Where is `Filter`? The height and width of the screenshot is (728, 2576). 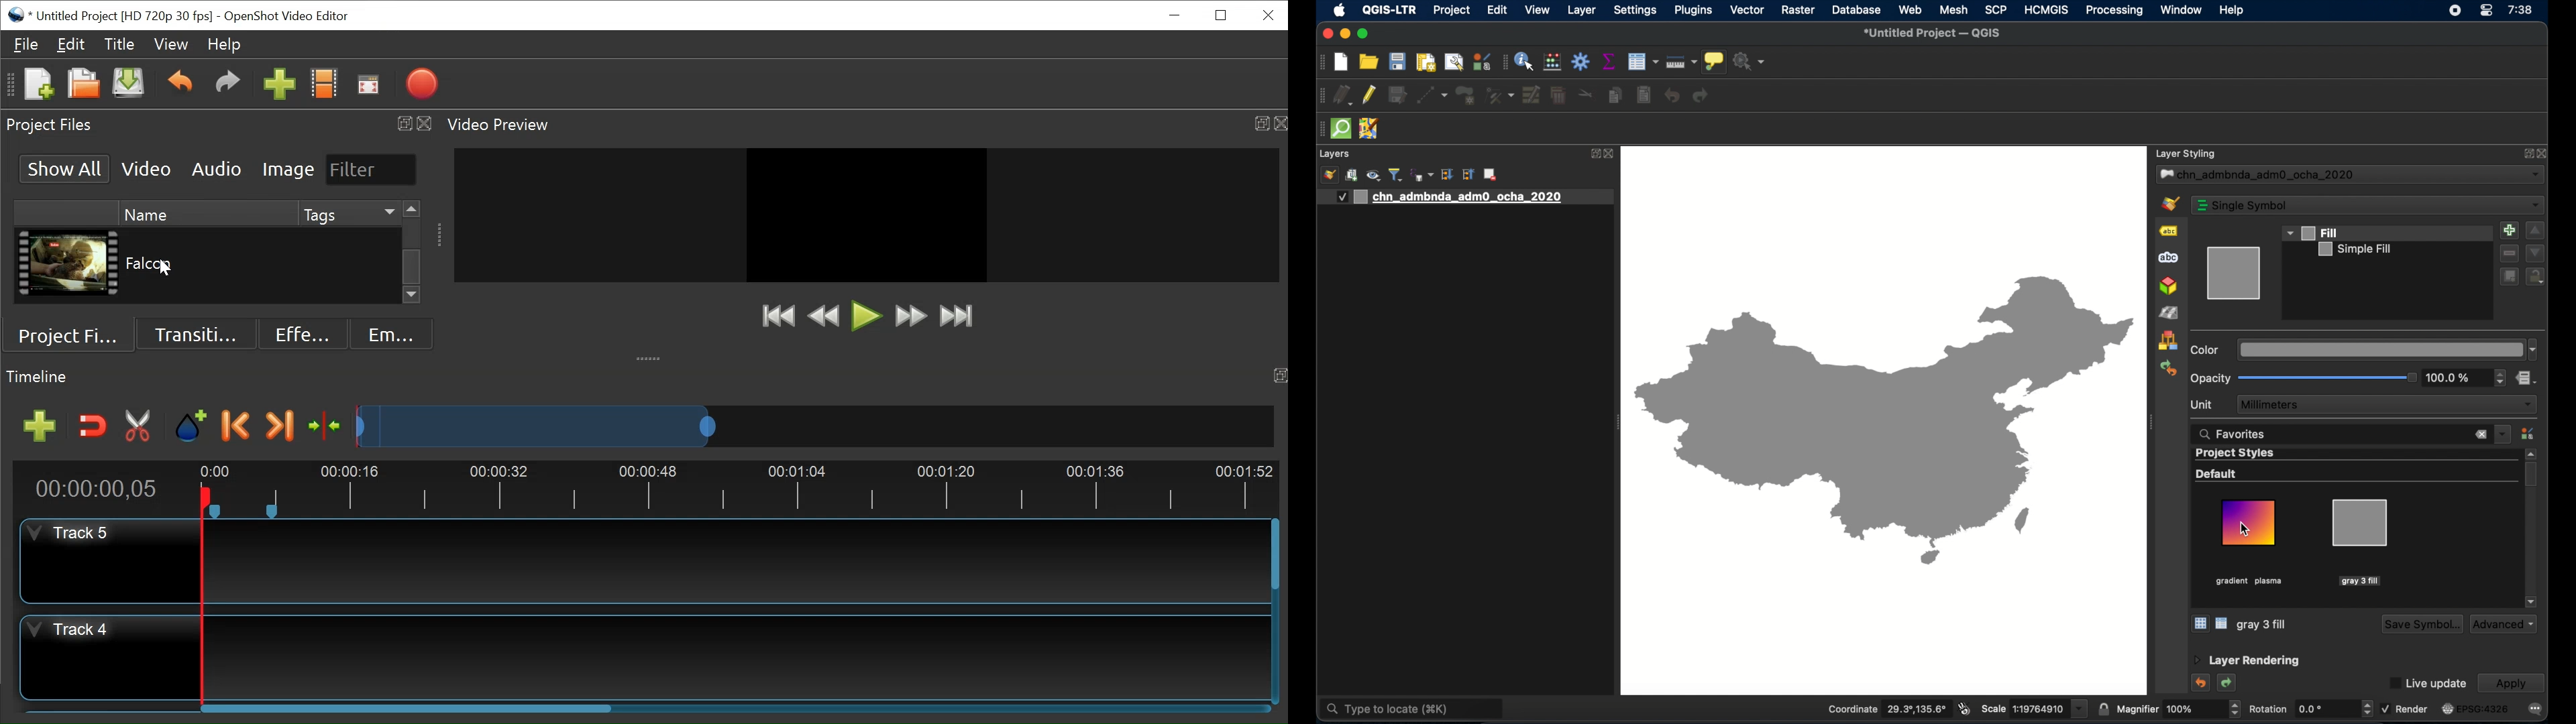 Filter is located at coordinates (370, 169).